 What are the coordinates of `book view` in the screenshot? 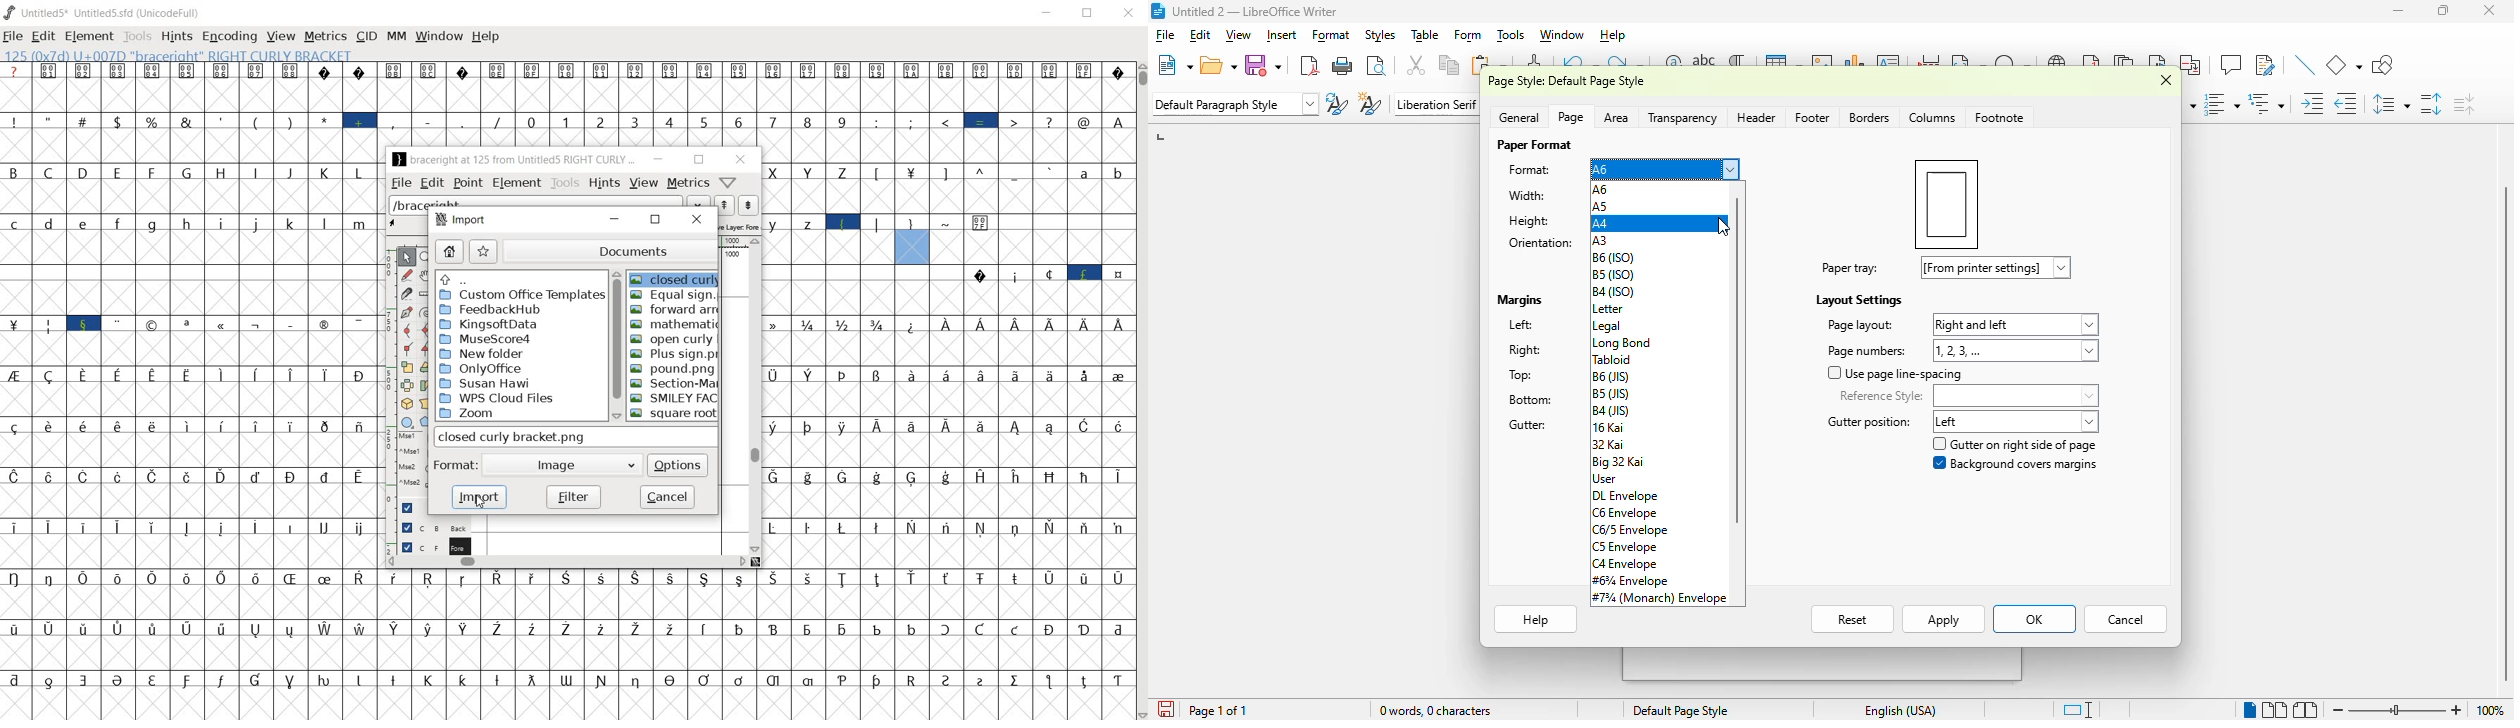 It's located at (2304, 710).